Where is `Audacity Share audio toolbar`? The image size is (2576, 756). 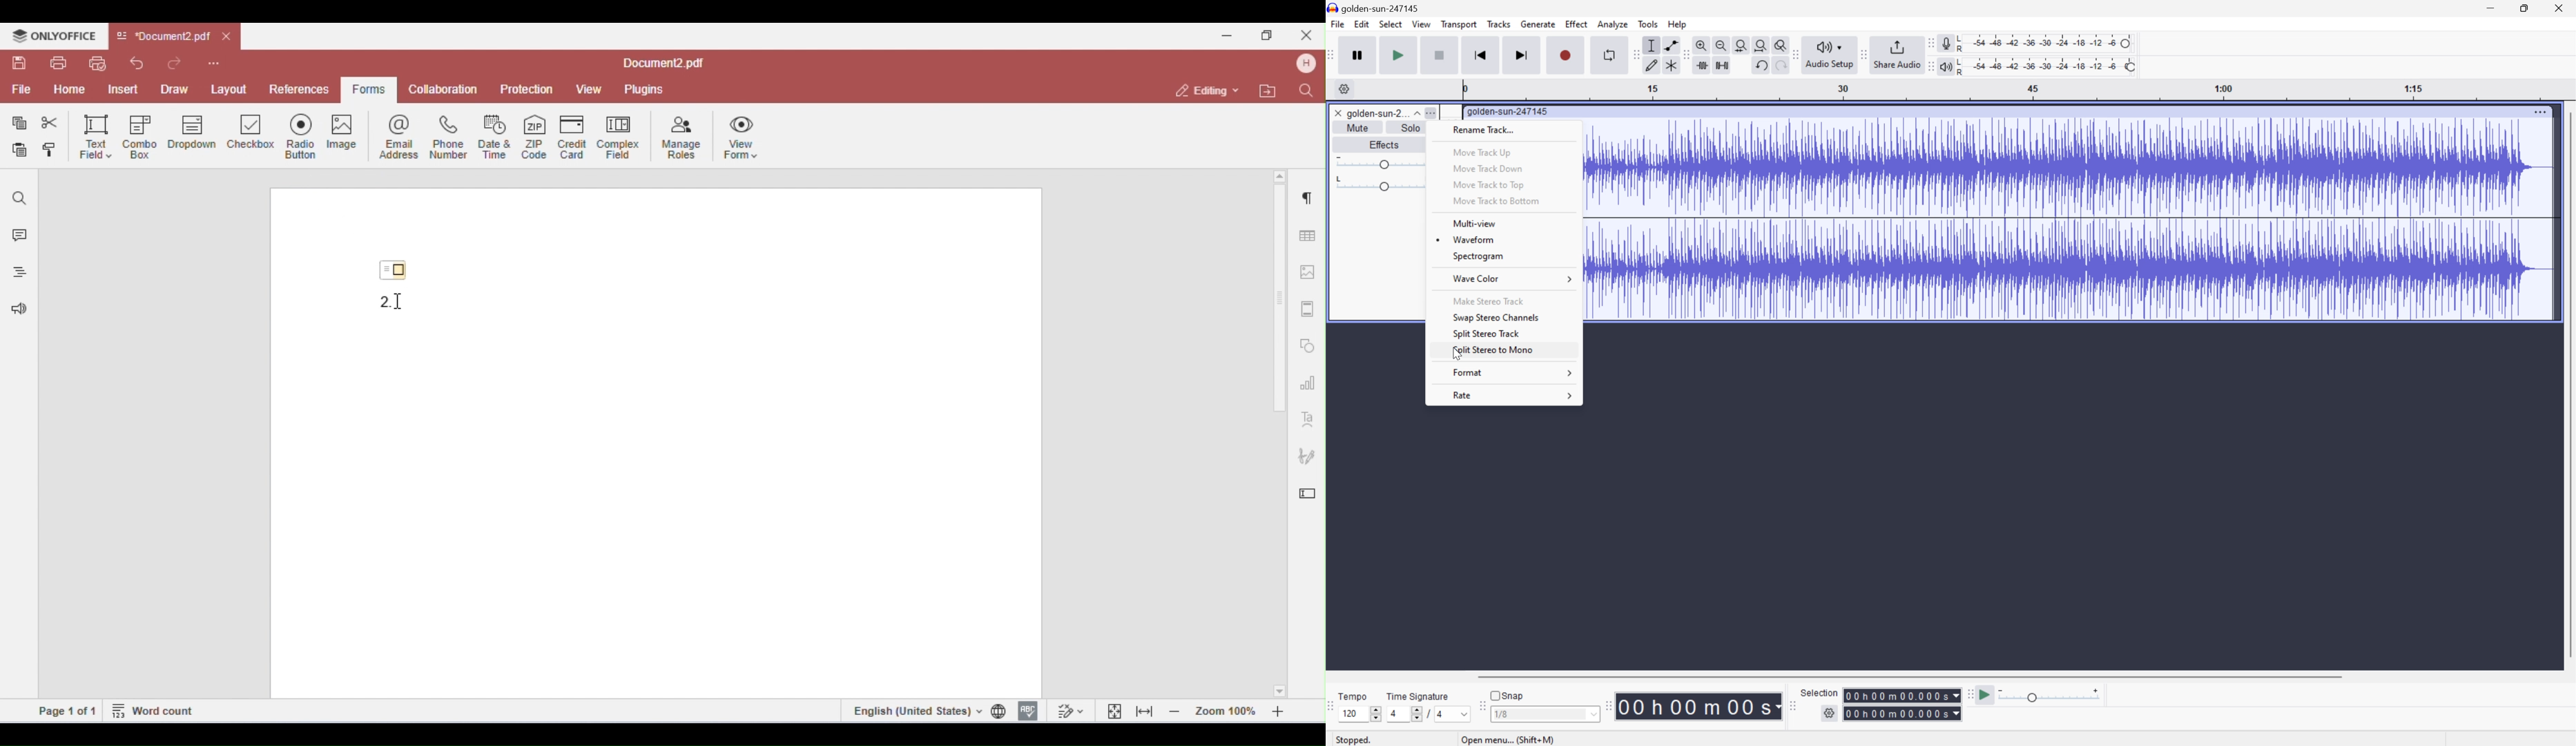
Audacity Share audio toolbar is located at coordinates (1861, 52).